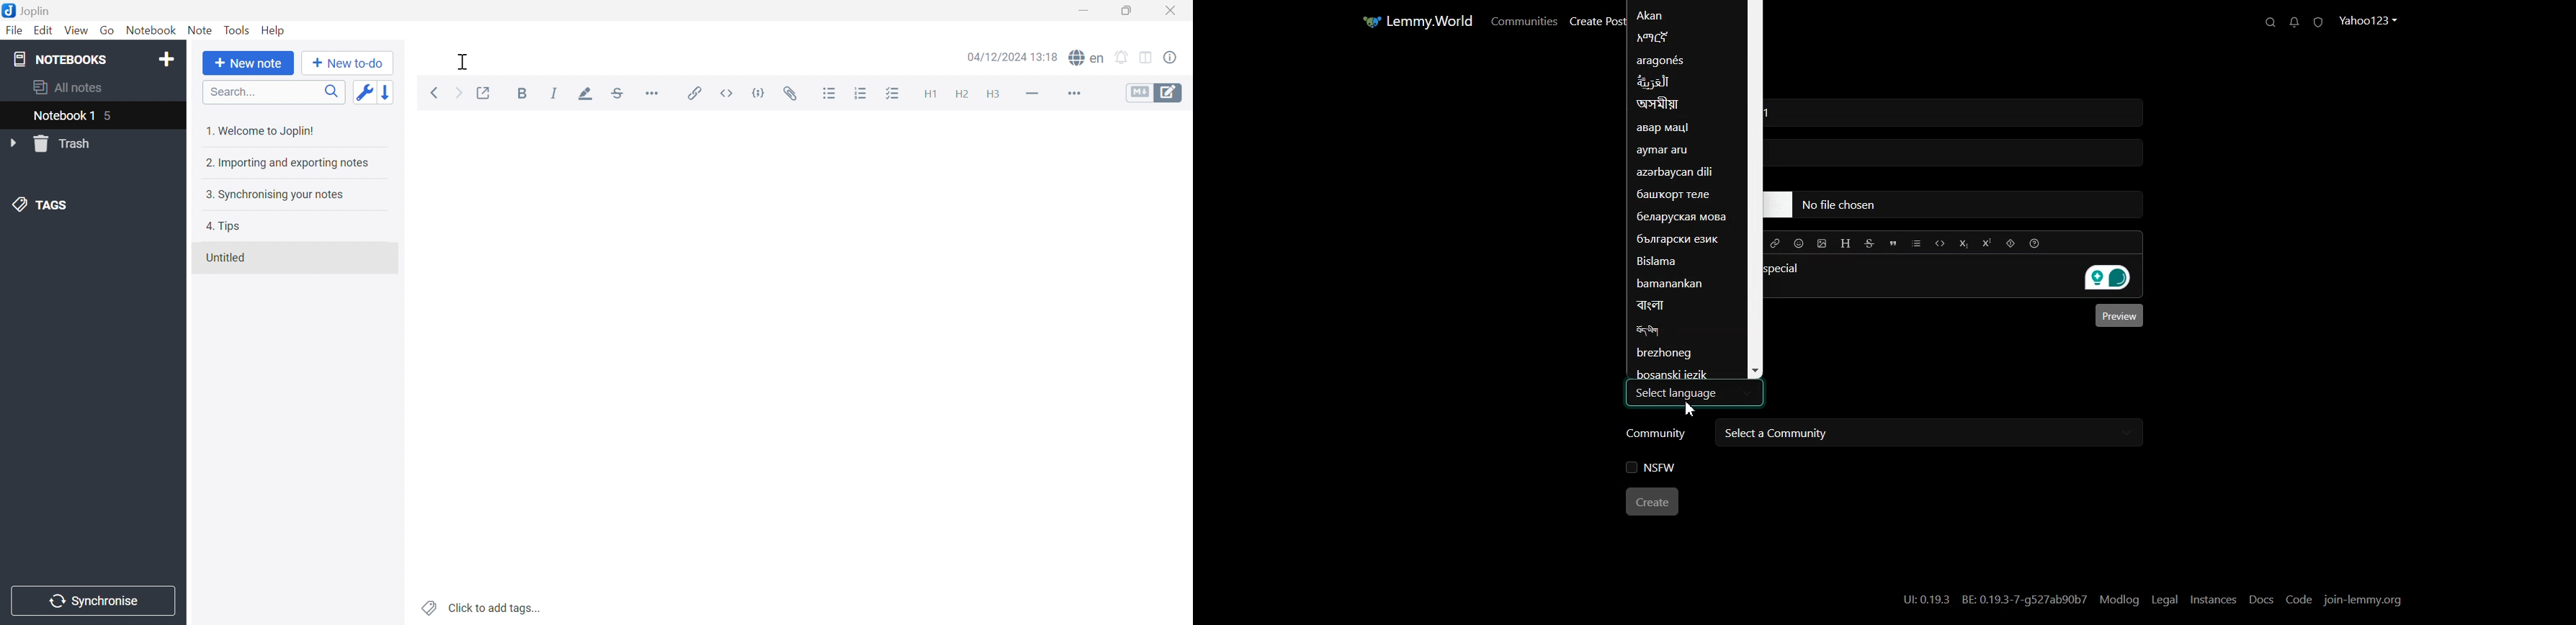 The height and width of the screenshot is (644, 2576). I want to click on Vertical Scroll bar, so click(1757, 189).